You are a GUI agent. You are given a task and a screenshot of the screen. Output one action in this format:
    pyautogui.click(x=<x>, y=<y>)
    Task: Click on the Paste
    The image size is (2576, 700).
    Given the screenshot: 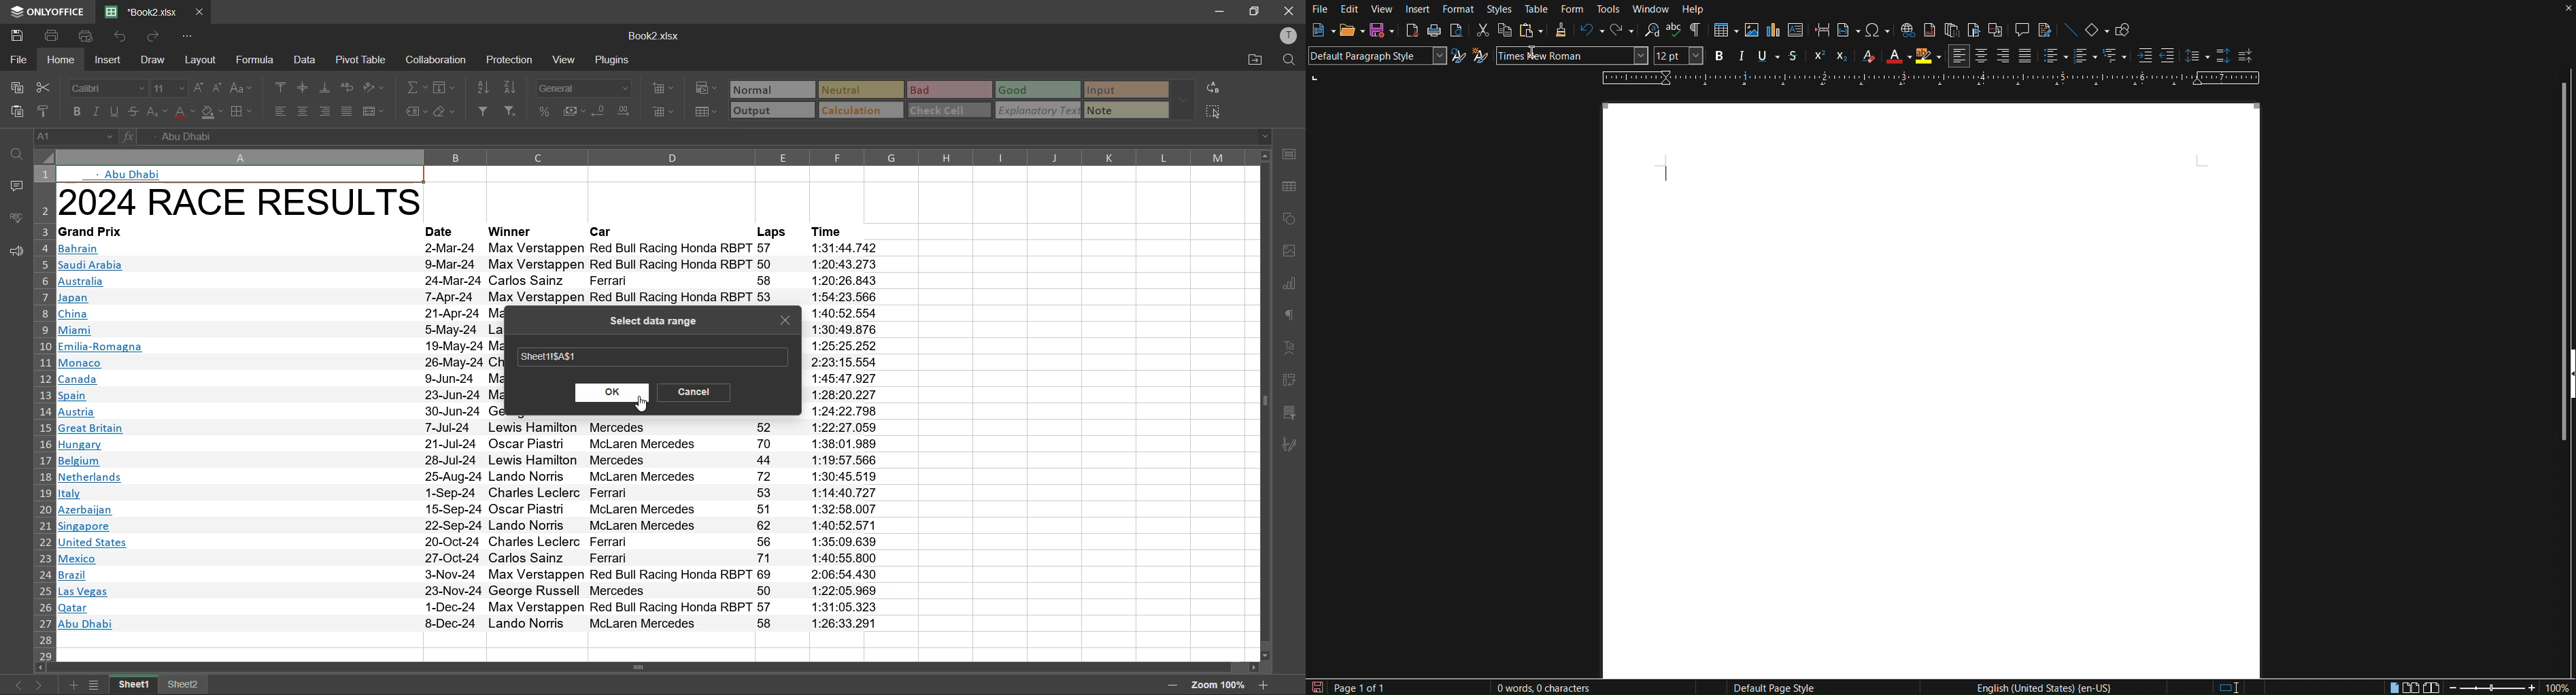 What is the action you would take?
    pyautogui.click(x=1531, y=32)
    